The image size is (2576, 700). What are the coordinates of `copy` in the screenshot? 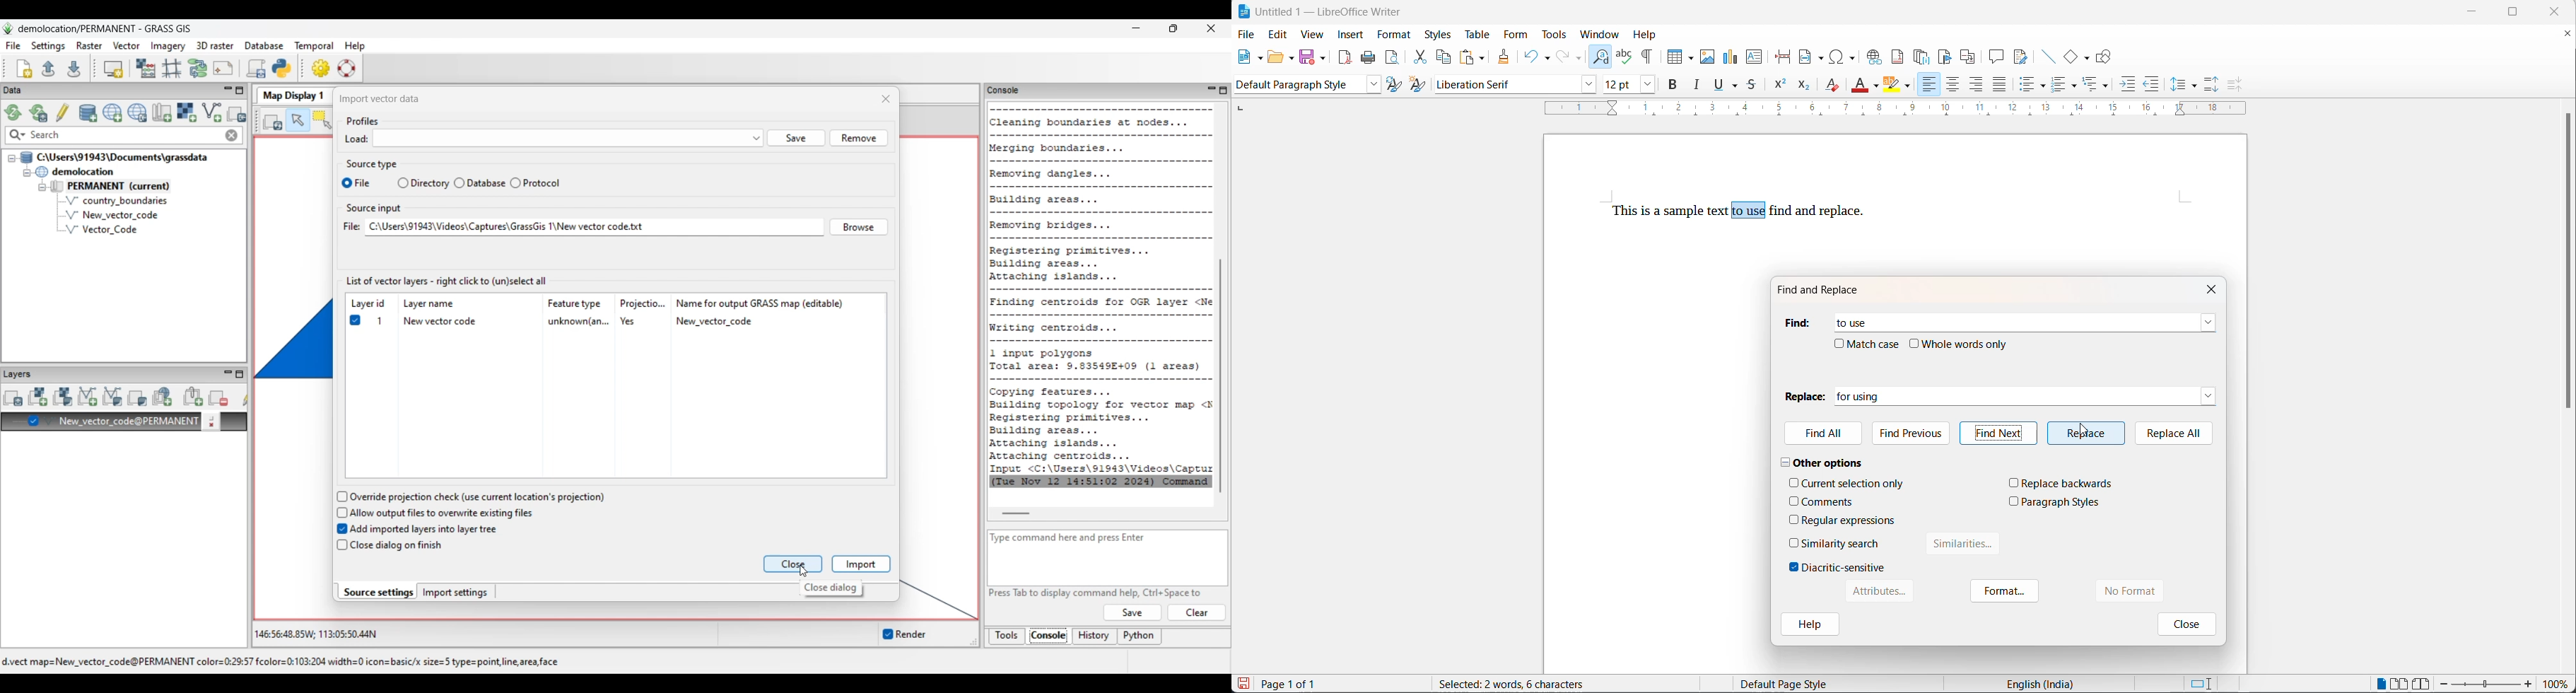 It's located at (1446, 57).